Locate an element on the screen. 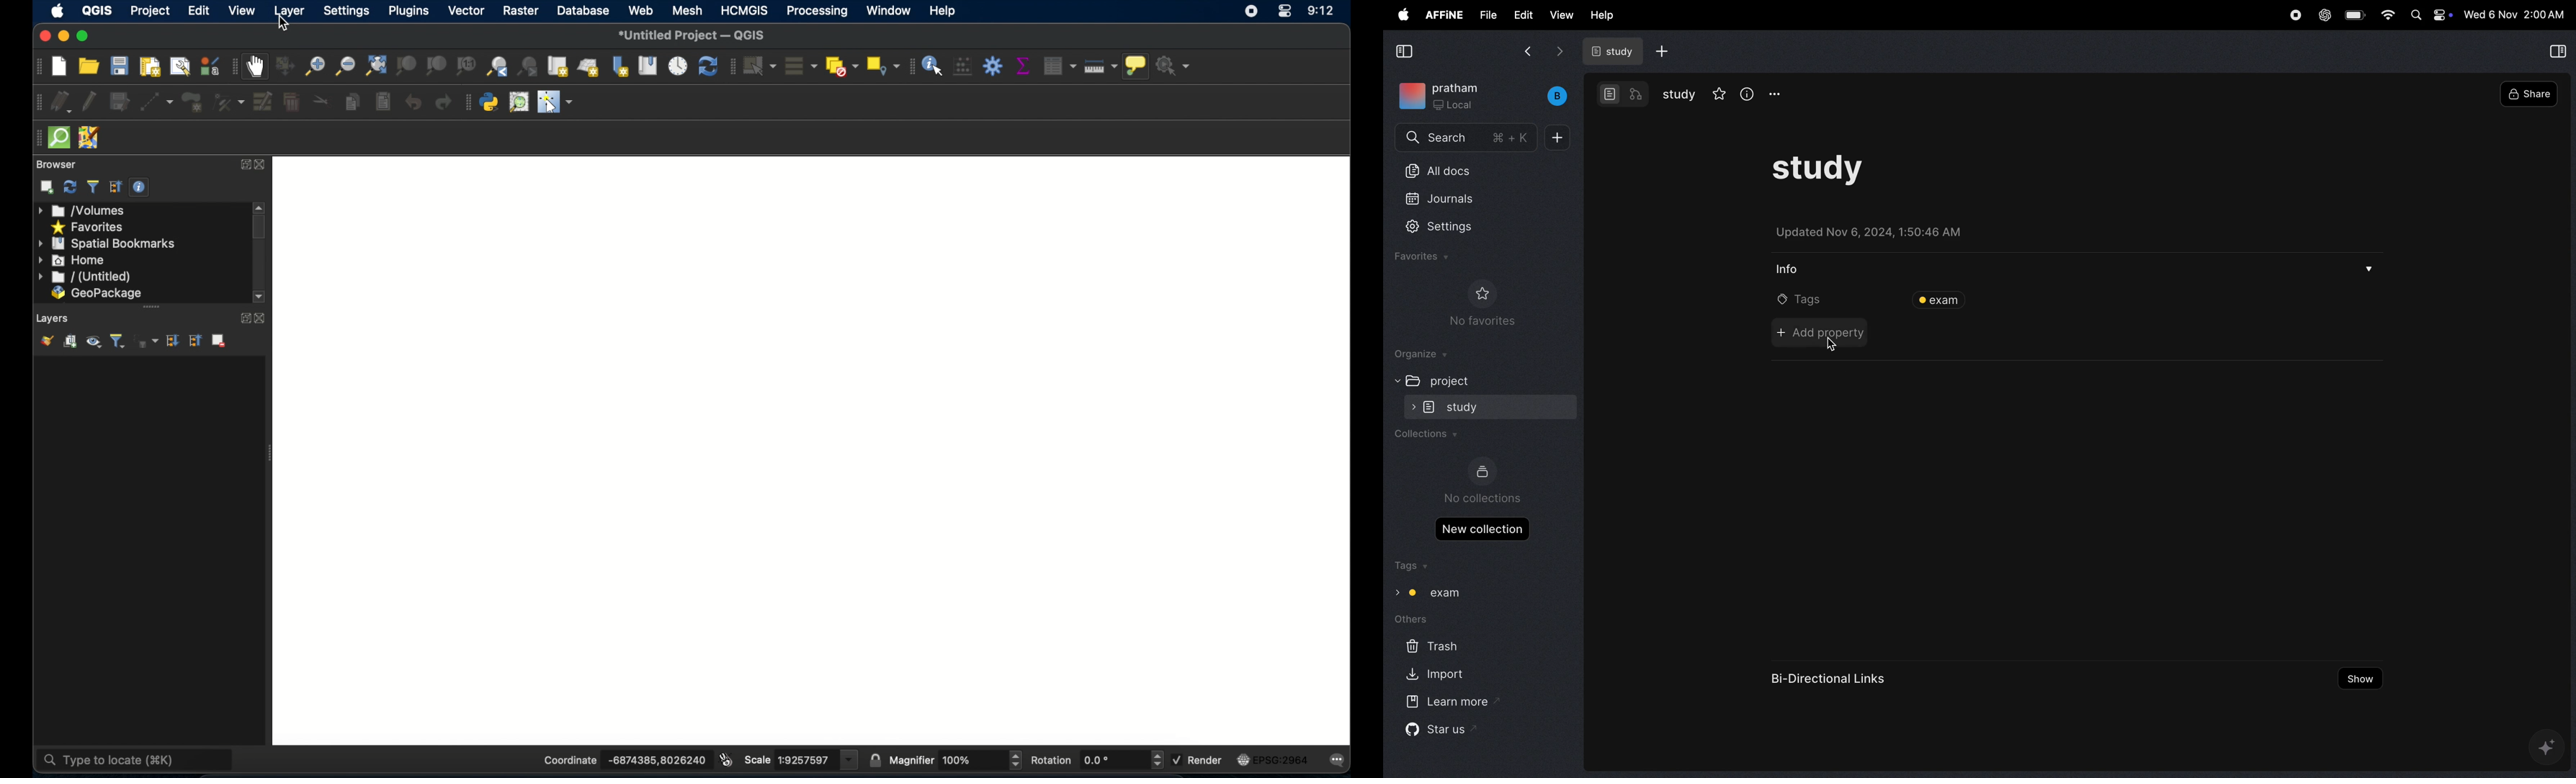  python console is located at coordinates (490, 102).